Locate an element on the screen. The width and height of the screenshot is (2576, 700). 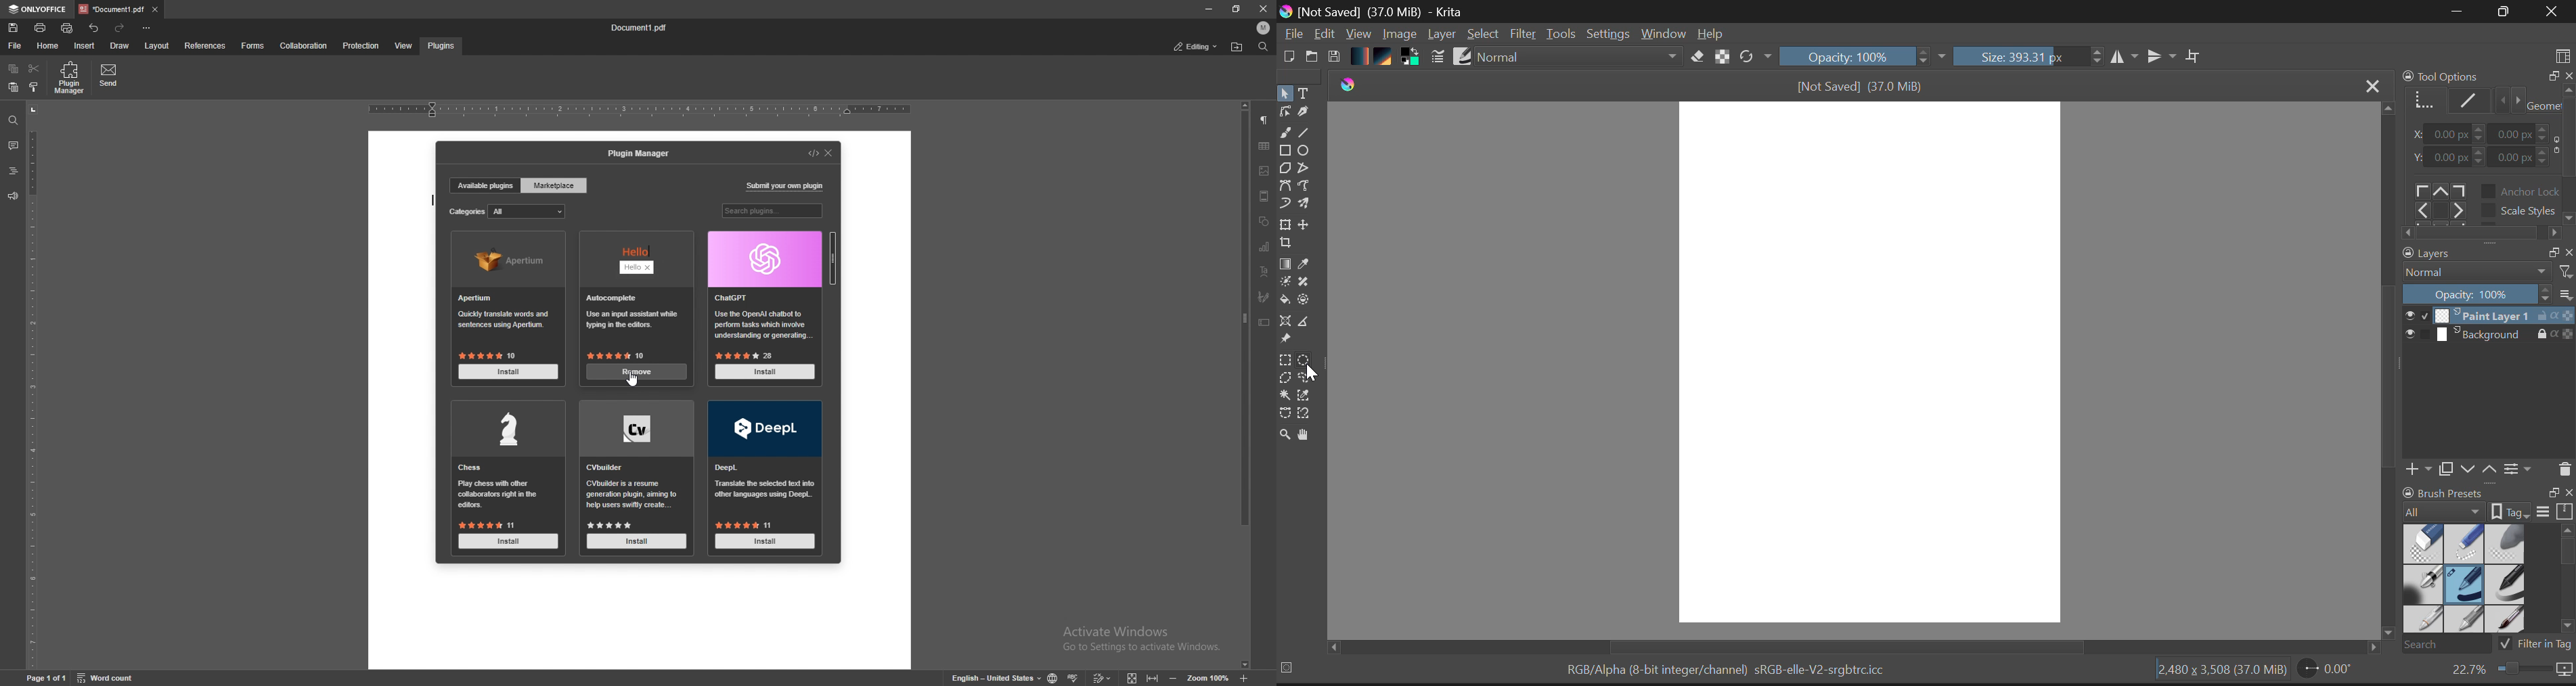
onlyoffice is located at coordinates (39, 9).